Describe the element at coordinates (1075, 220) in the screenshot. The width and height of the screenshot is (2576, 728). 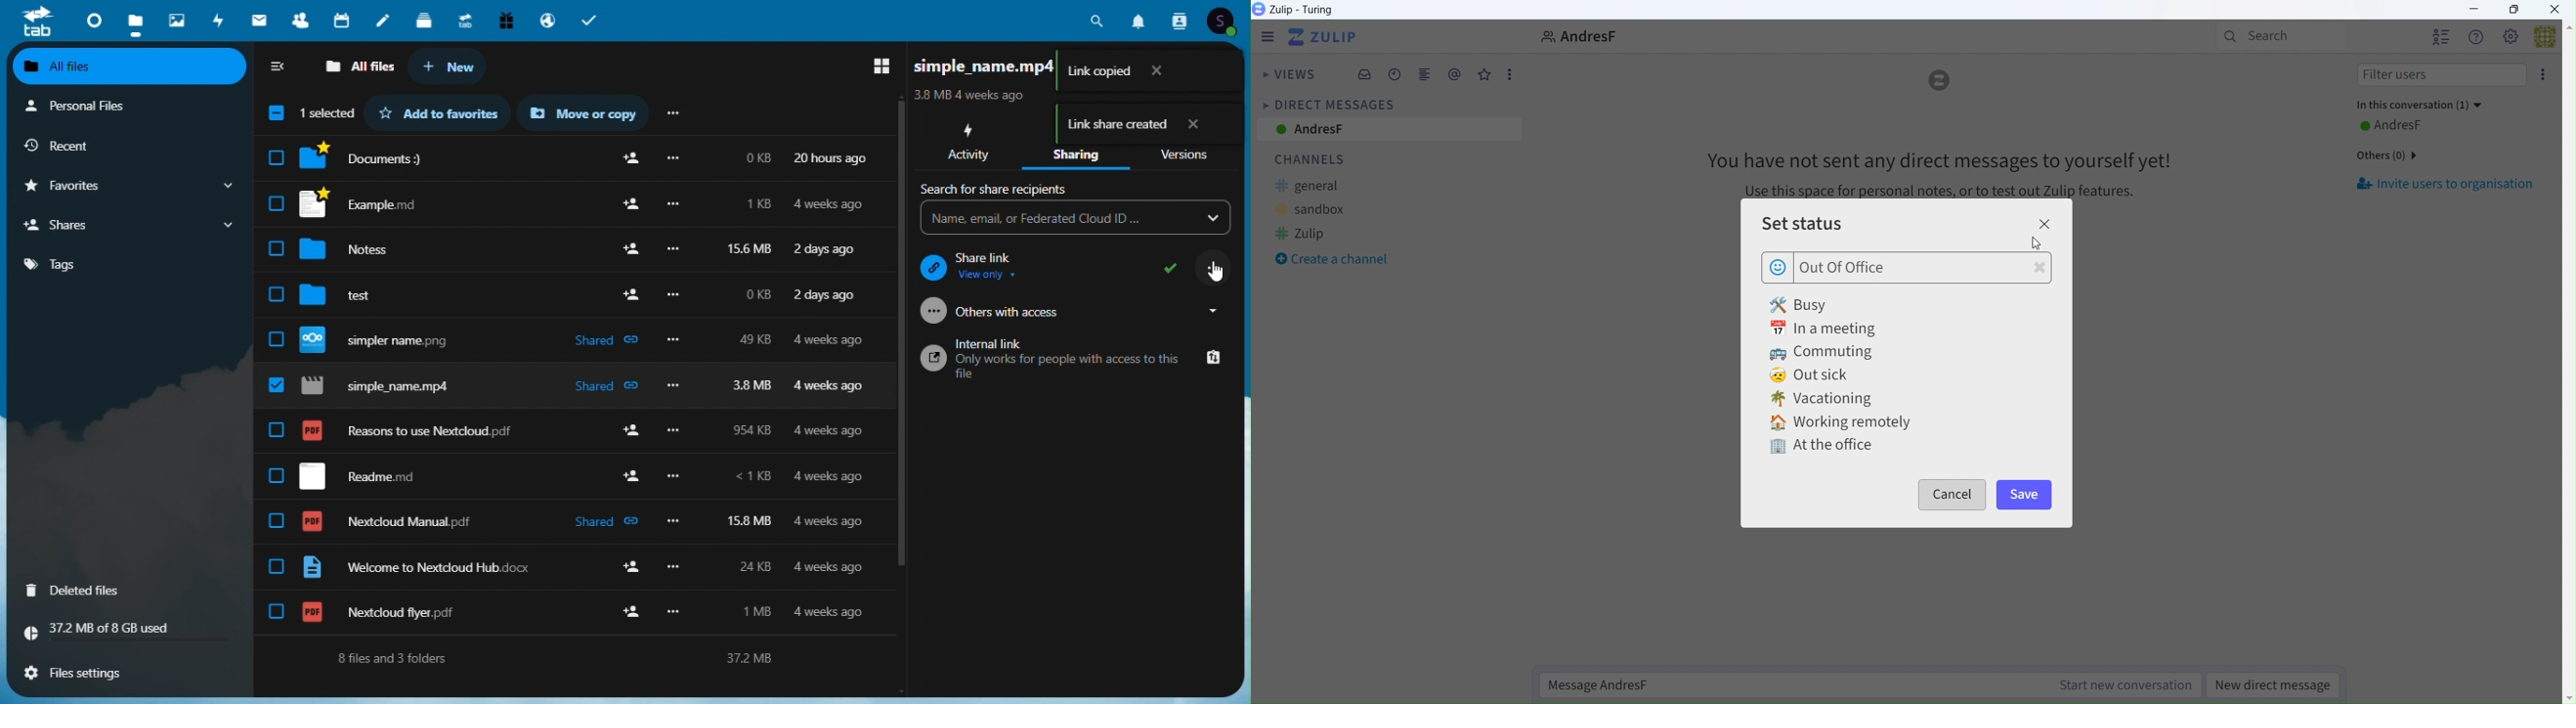
I see `Drop down` at that location.